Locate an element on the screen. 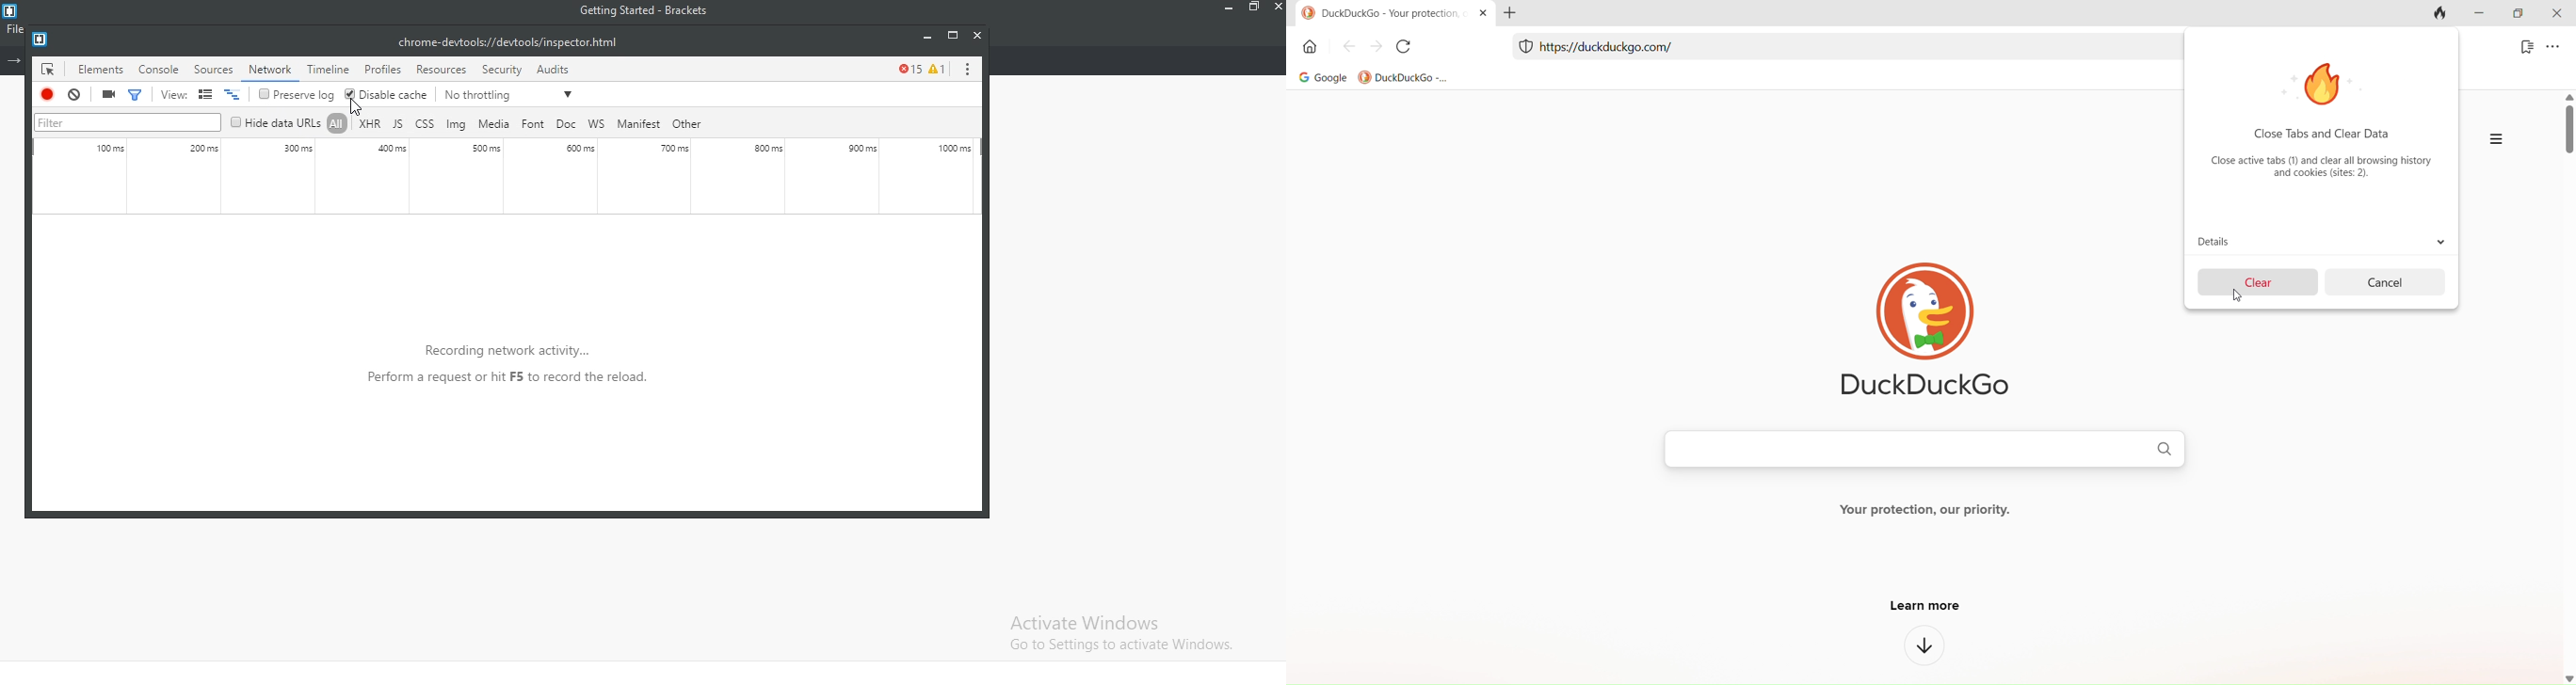 Image resolution: width=2576 pixels, height=700 pixels. restore is located at coordinates (1253, 9).